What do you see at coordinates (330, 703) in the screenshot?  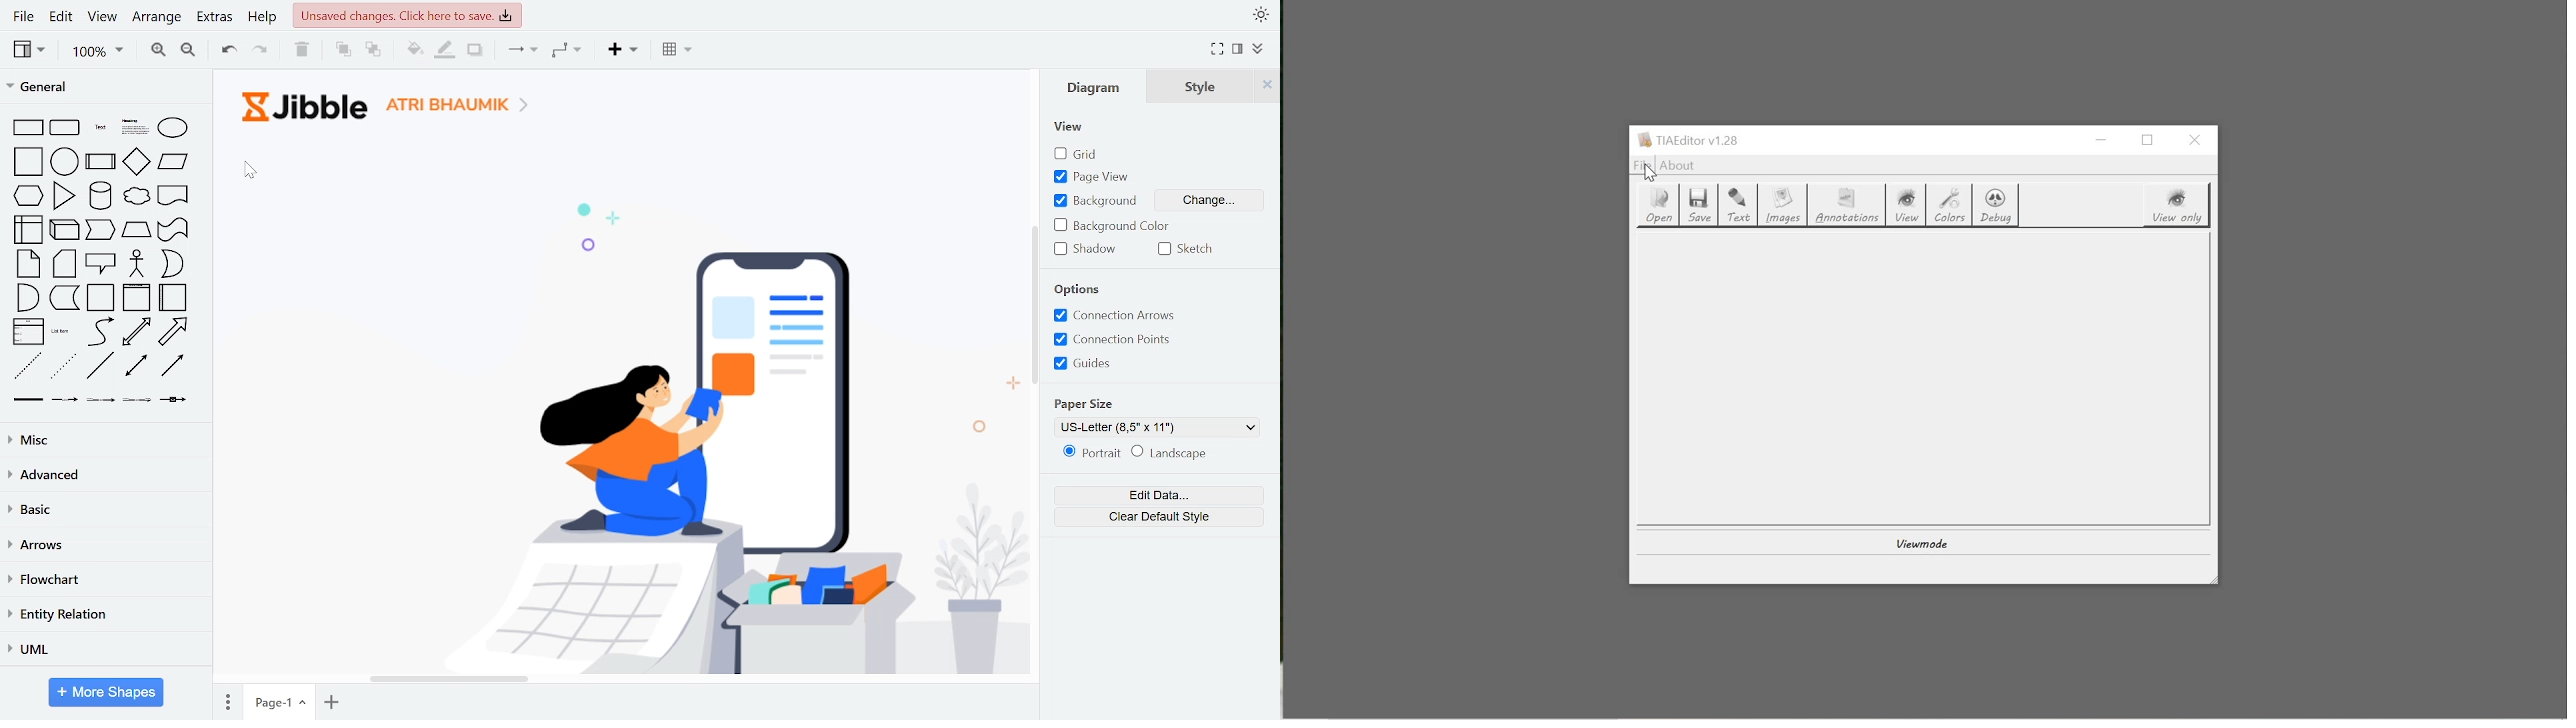 I see `add page` at bounding box center [330, 703].